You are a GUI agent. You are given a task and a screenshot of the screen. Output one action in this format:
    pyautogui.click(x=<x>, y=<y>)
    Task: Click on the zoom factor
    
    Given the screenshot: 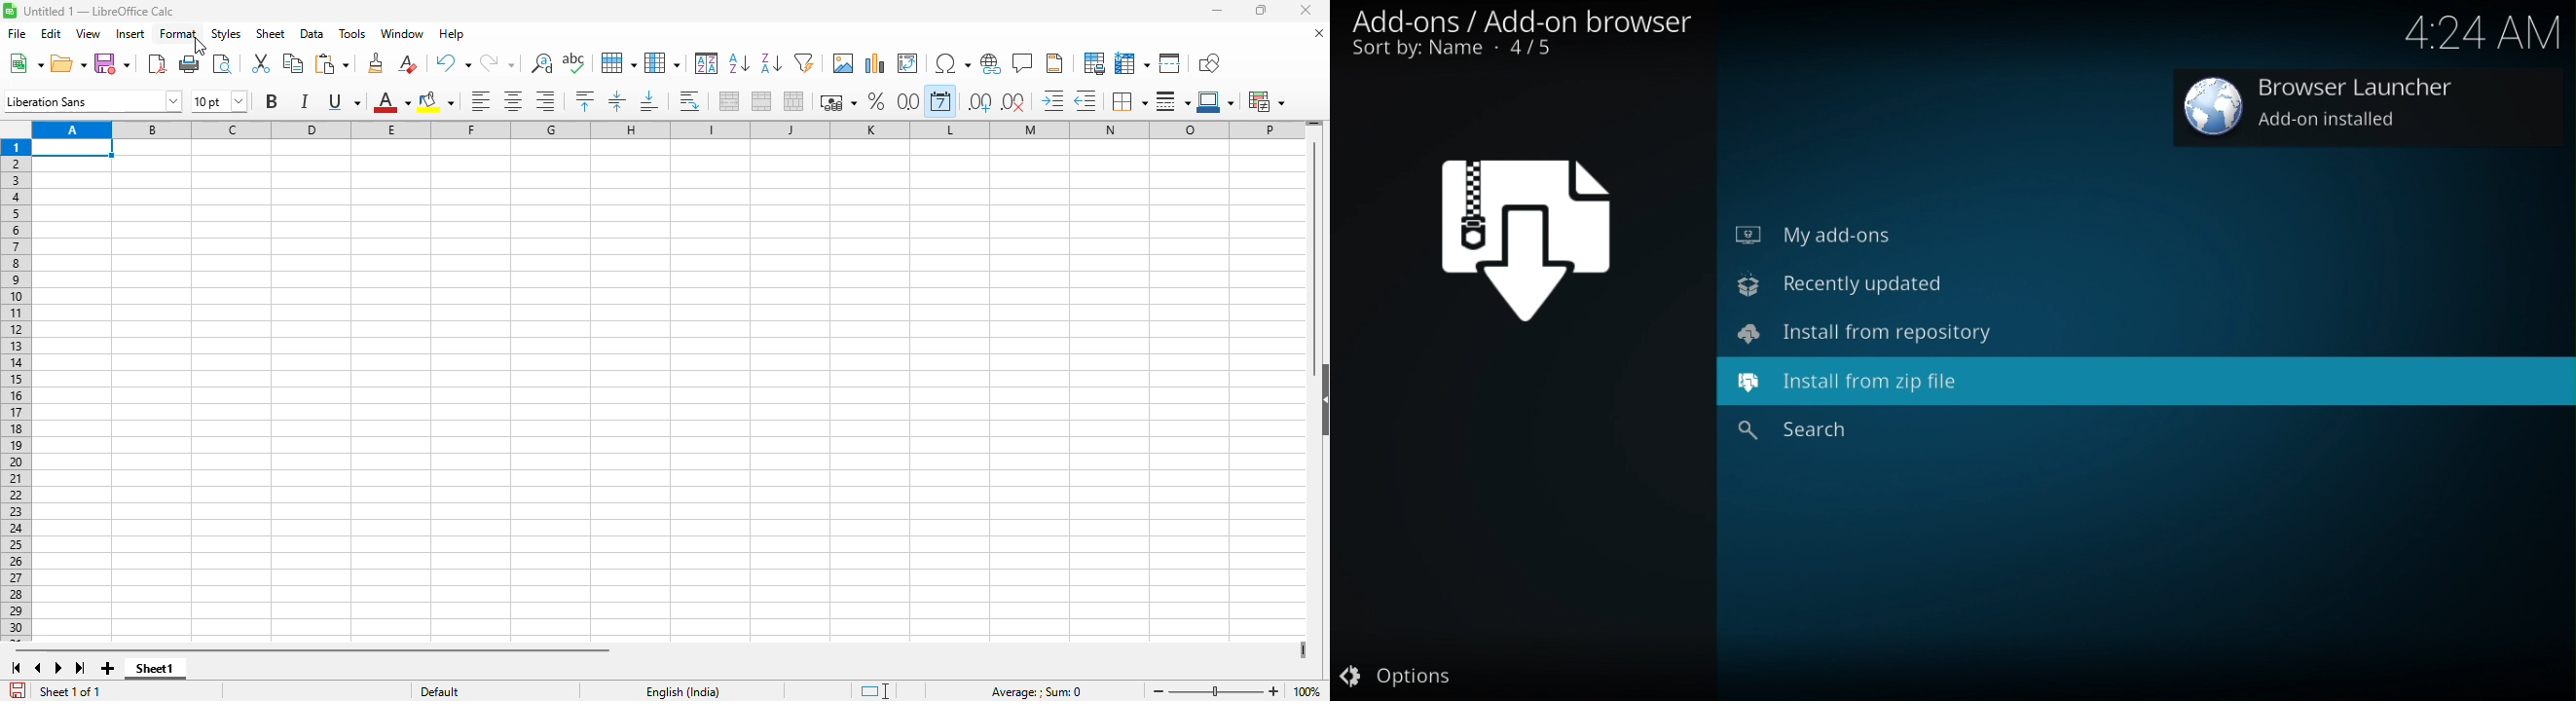 What is the action you would take?
    pyautogui.click(x=1308, y=690)
    